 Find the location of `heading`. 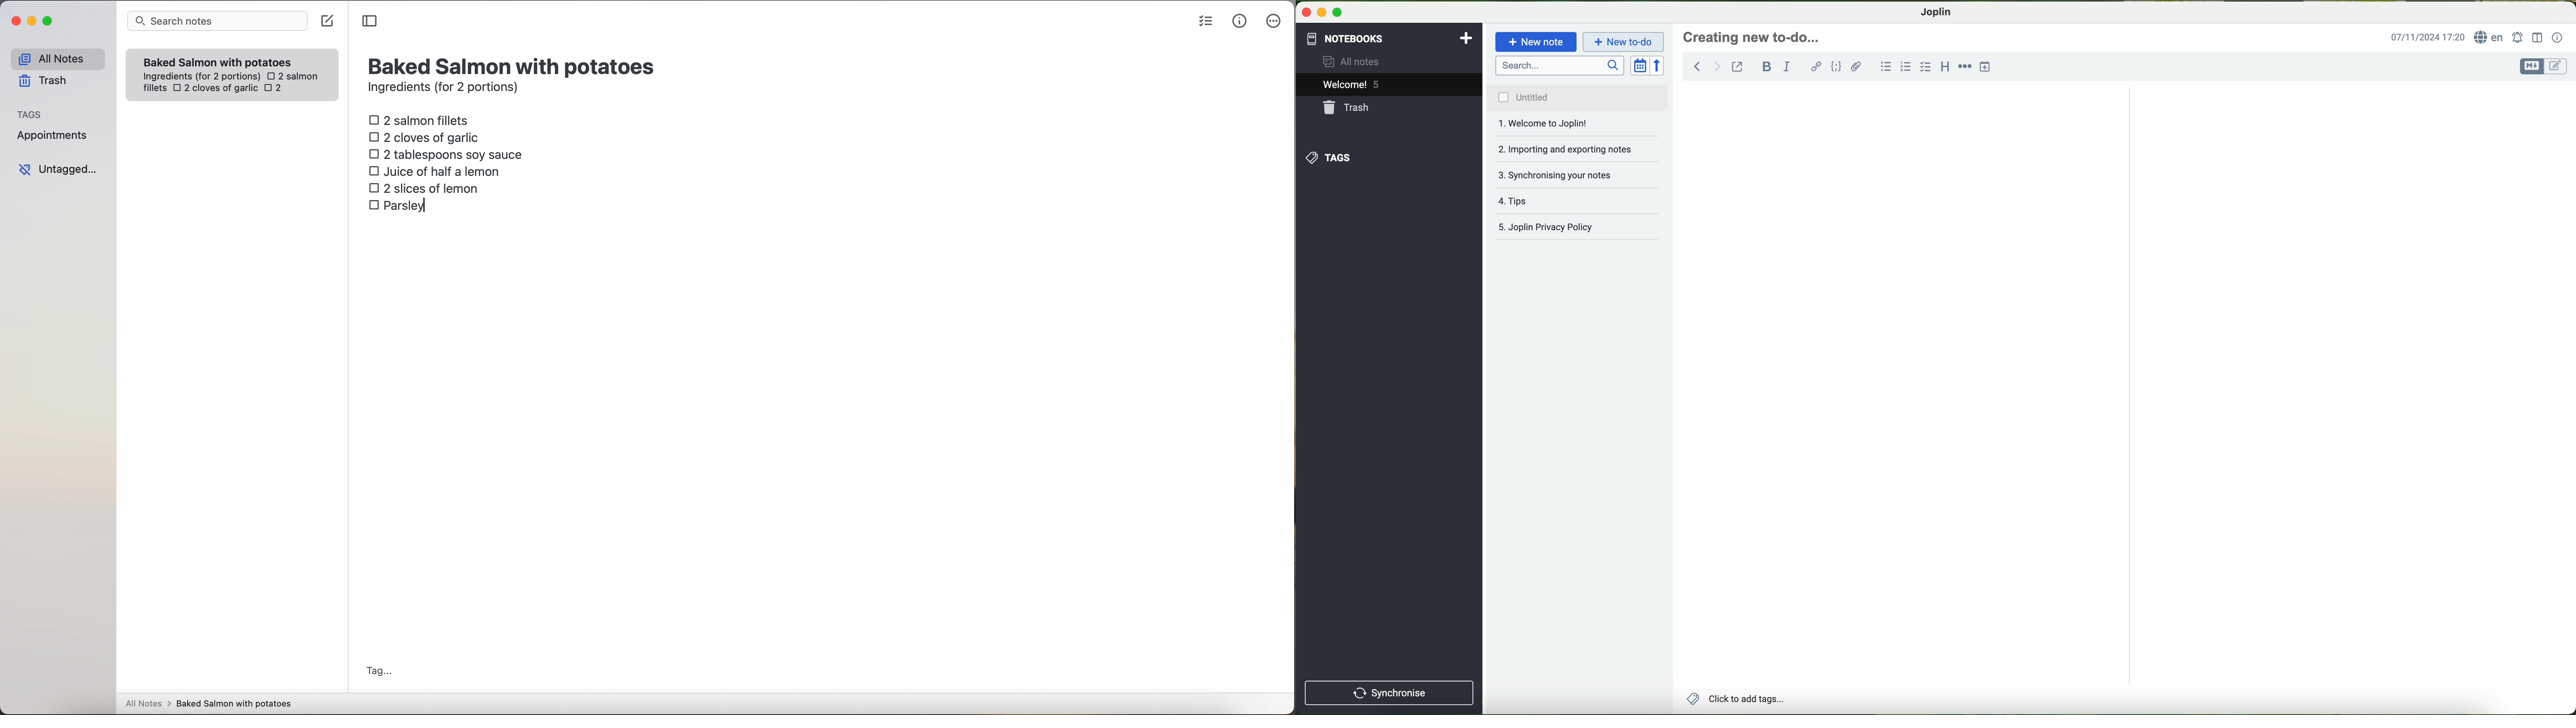

heading is located at coordinates (1946, 66).